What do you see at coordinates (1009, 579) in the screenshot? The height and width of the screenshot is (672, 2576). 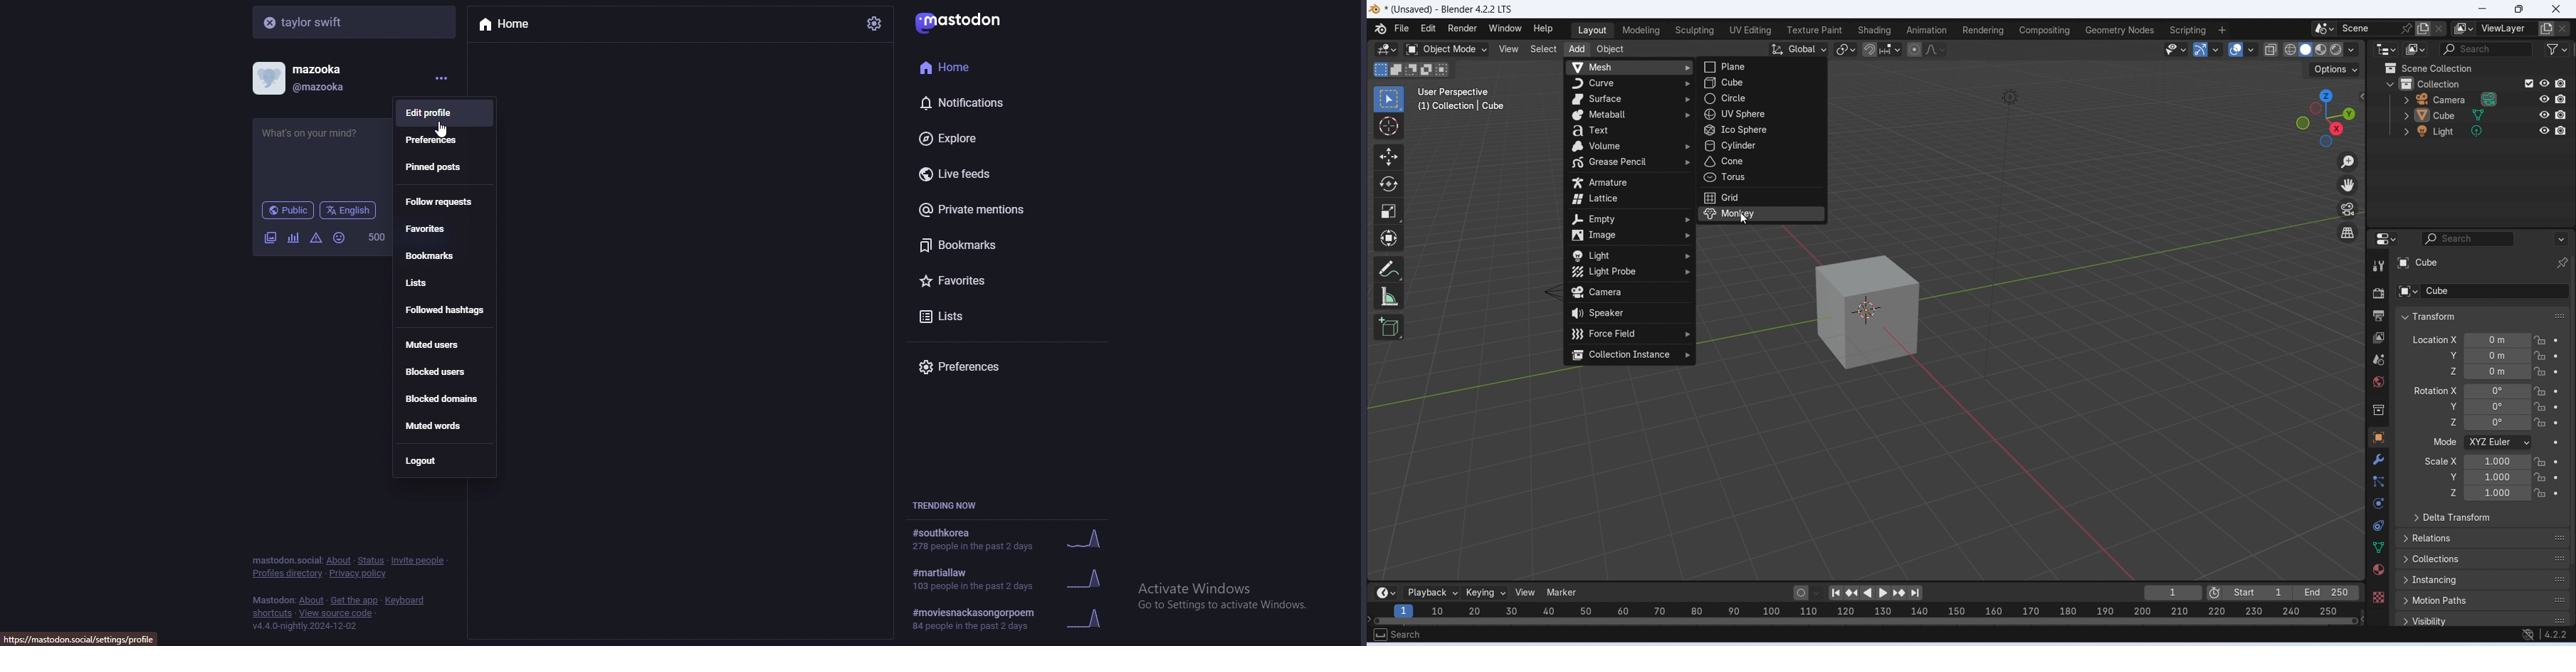 I see `trending` at bounding box center [1009, 579].